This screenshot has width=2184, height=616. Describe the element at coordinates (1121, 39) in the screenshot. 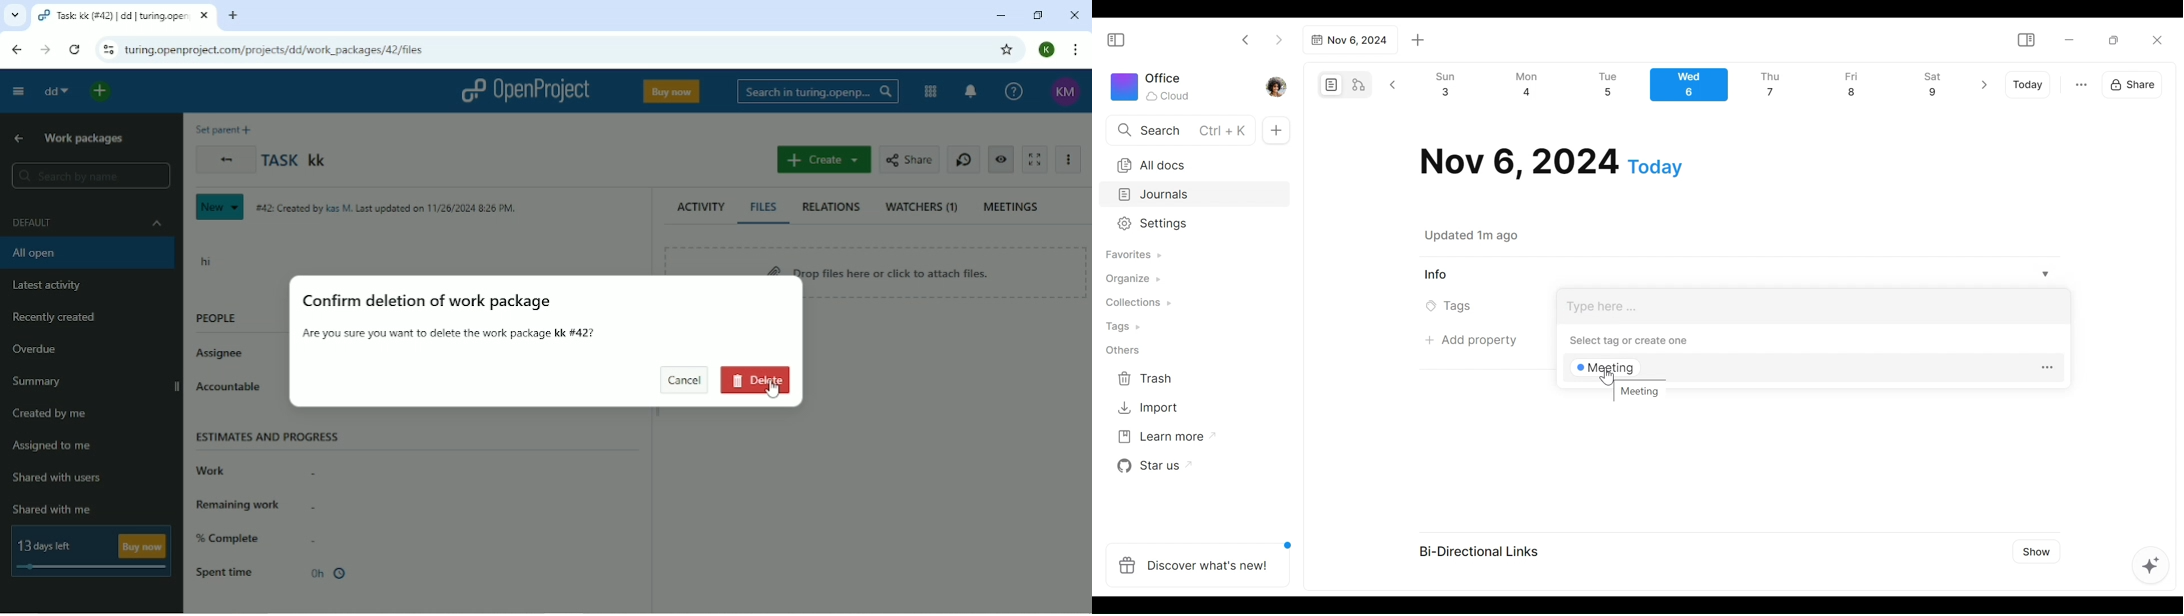

I see `Show/Hide Sidebar` at that location.